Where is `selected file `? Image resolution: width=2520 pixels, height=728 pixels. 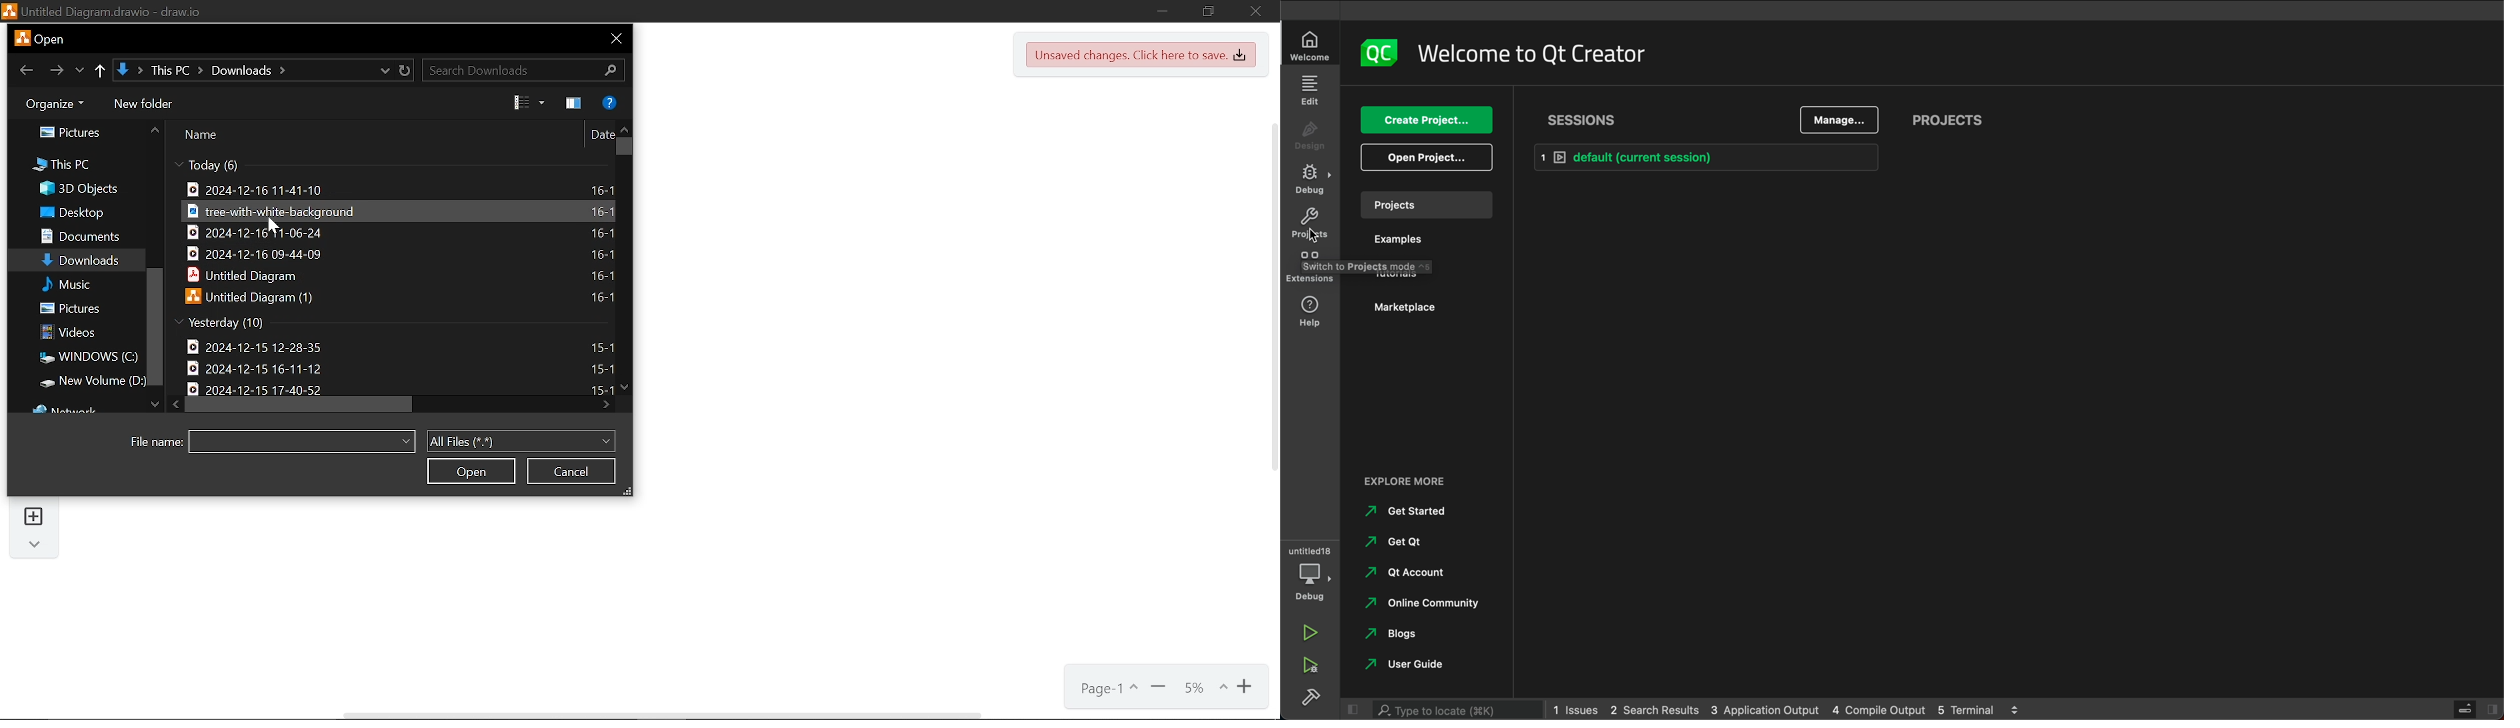 selected file  is located at coordinates (400, 211).